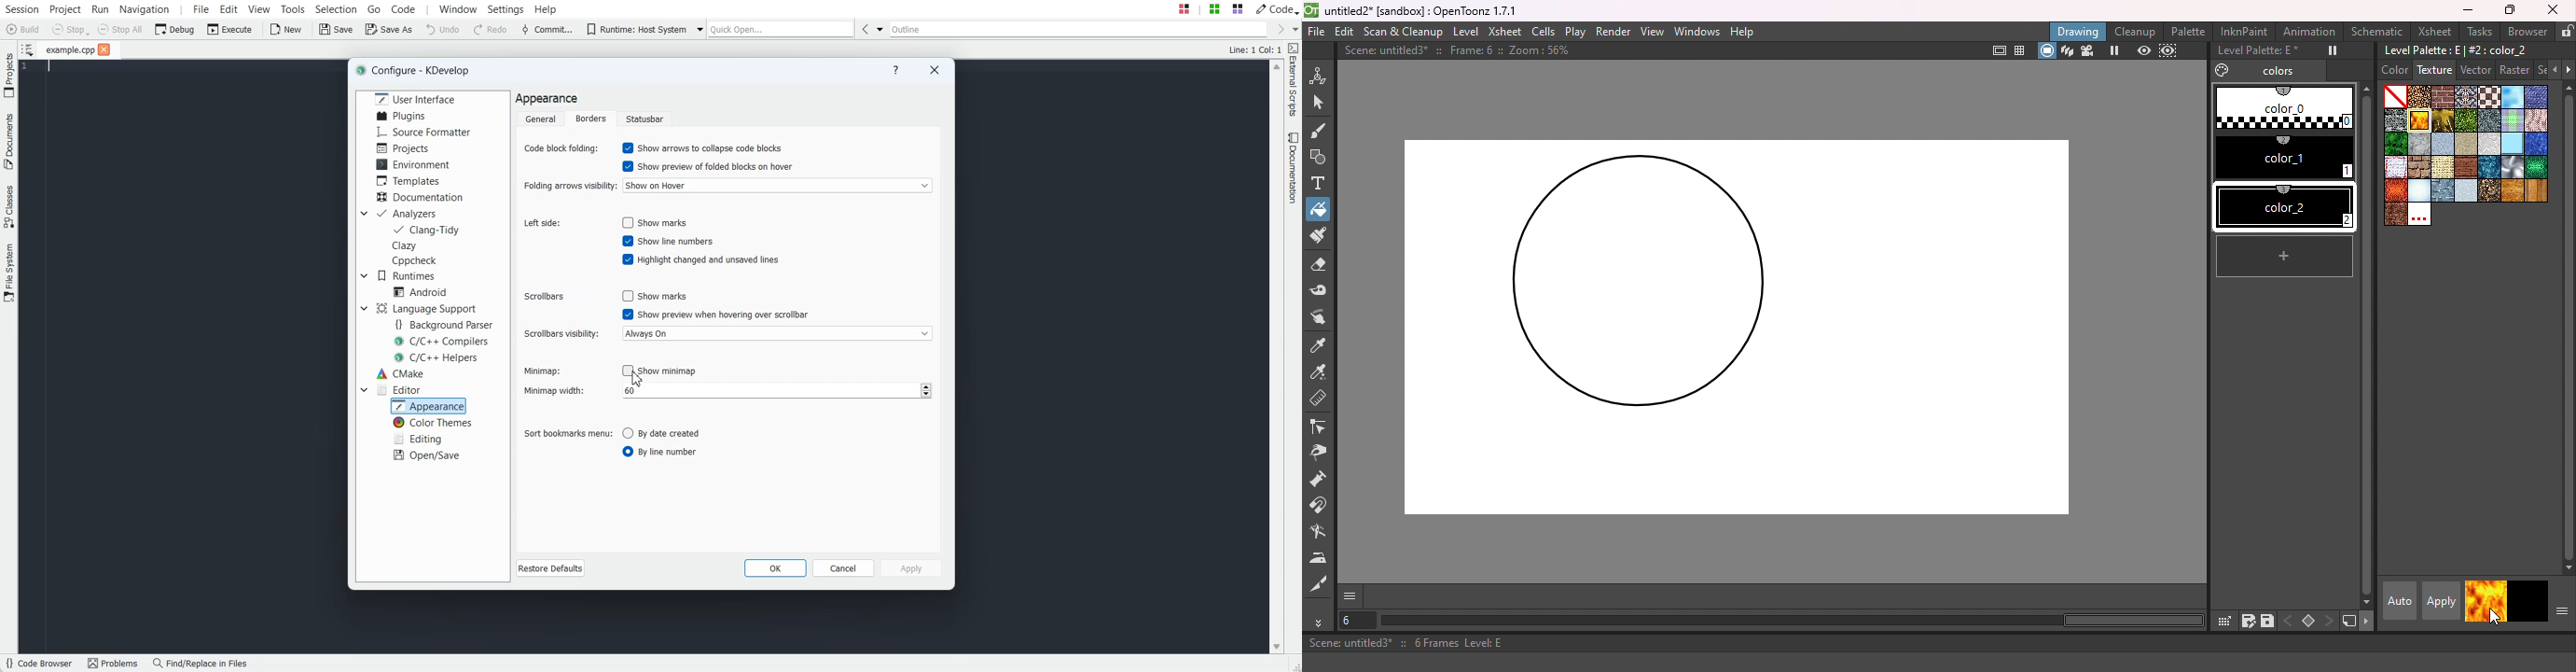  What do you see at coordinates (1615, 32) in the screenshot?
I see `Render` at bounding box center [1615, 32].